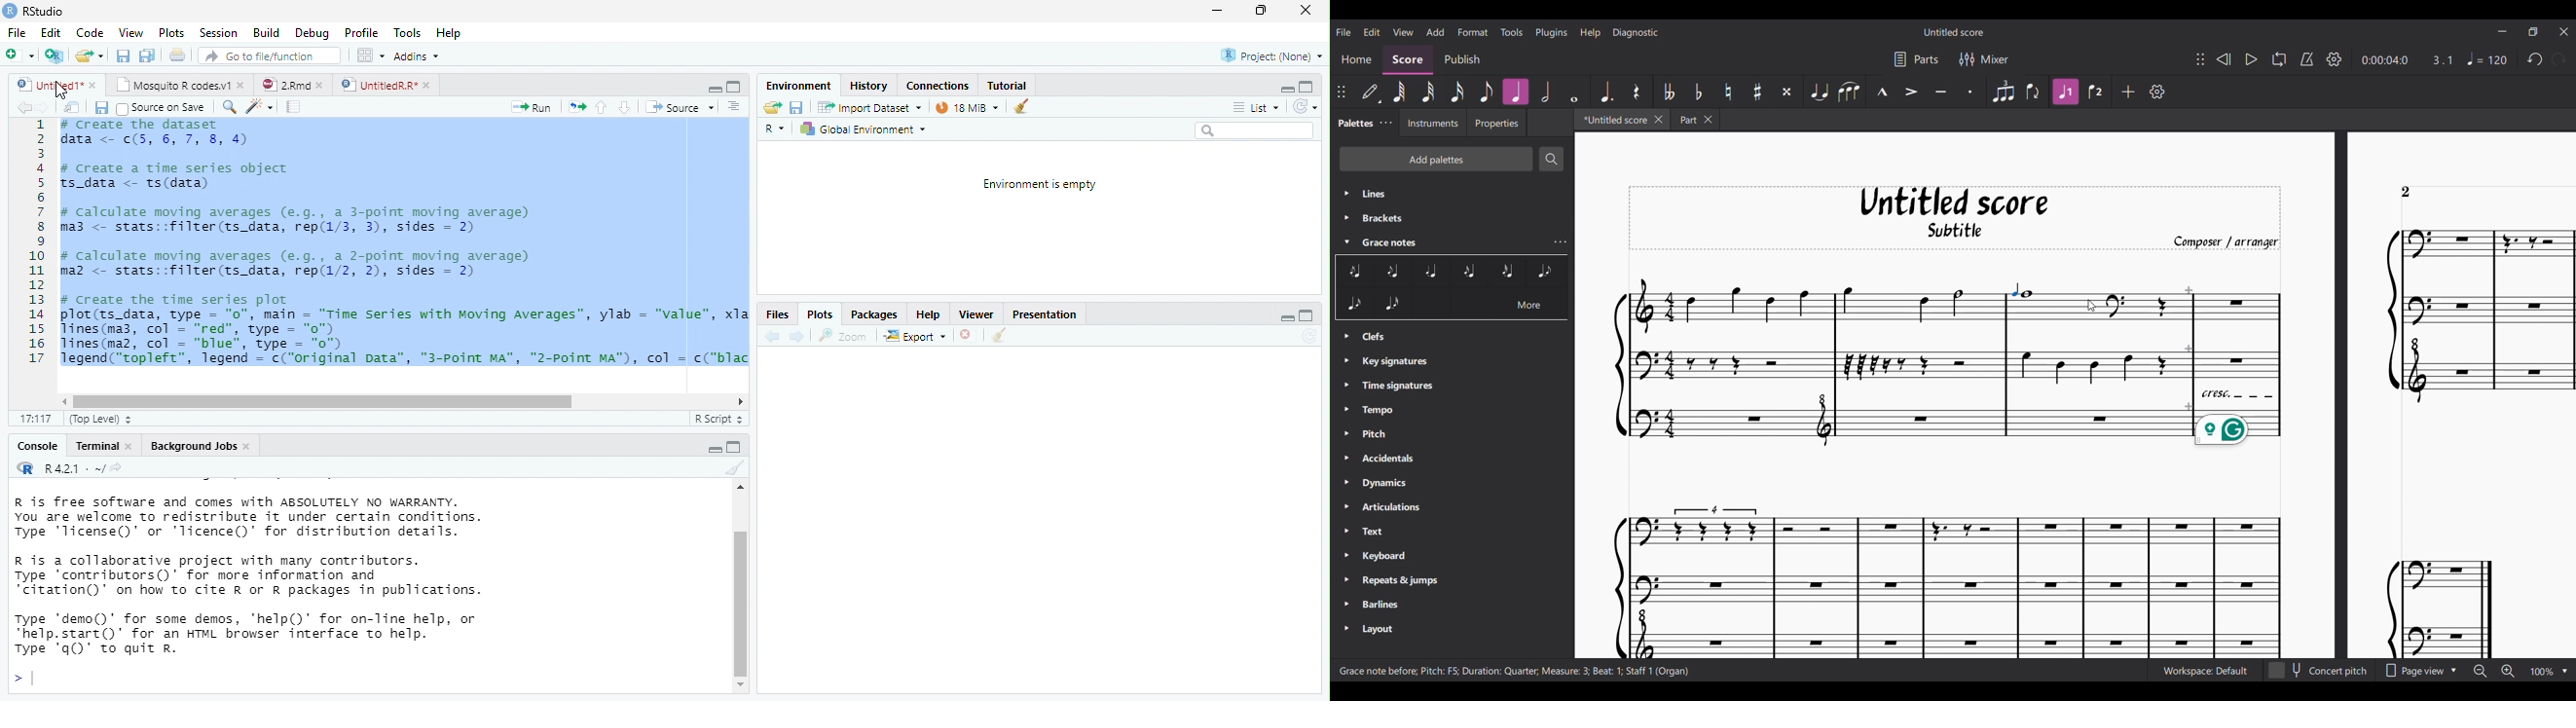 The height and width of the screenshot is (728, 2576). I want to click on >, so click(22, 680).